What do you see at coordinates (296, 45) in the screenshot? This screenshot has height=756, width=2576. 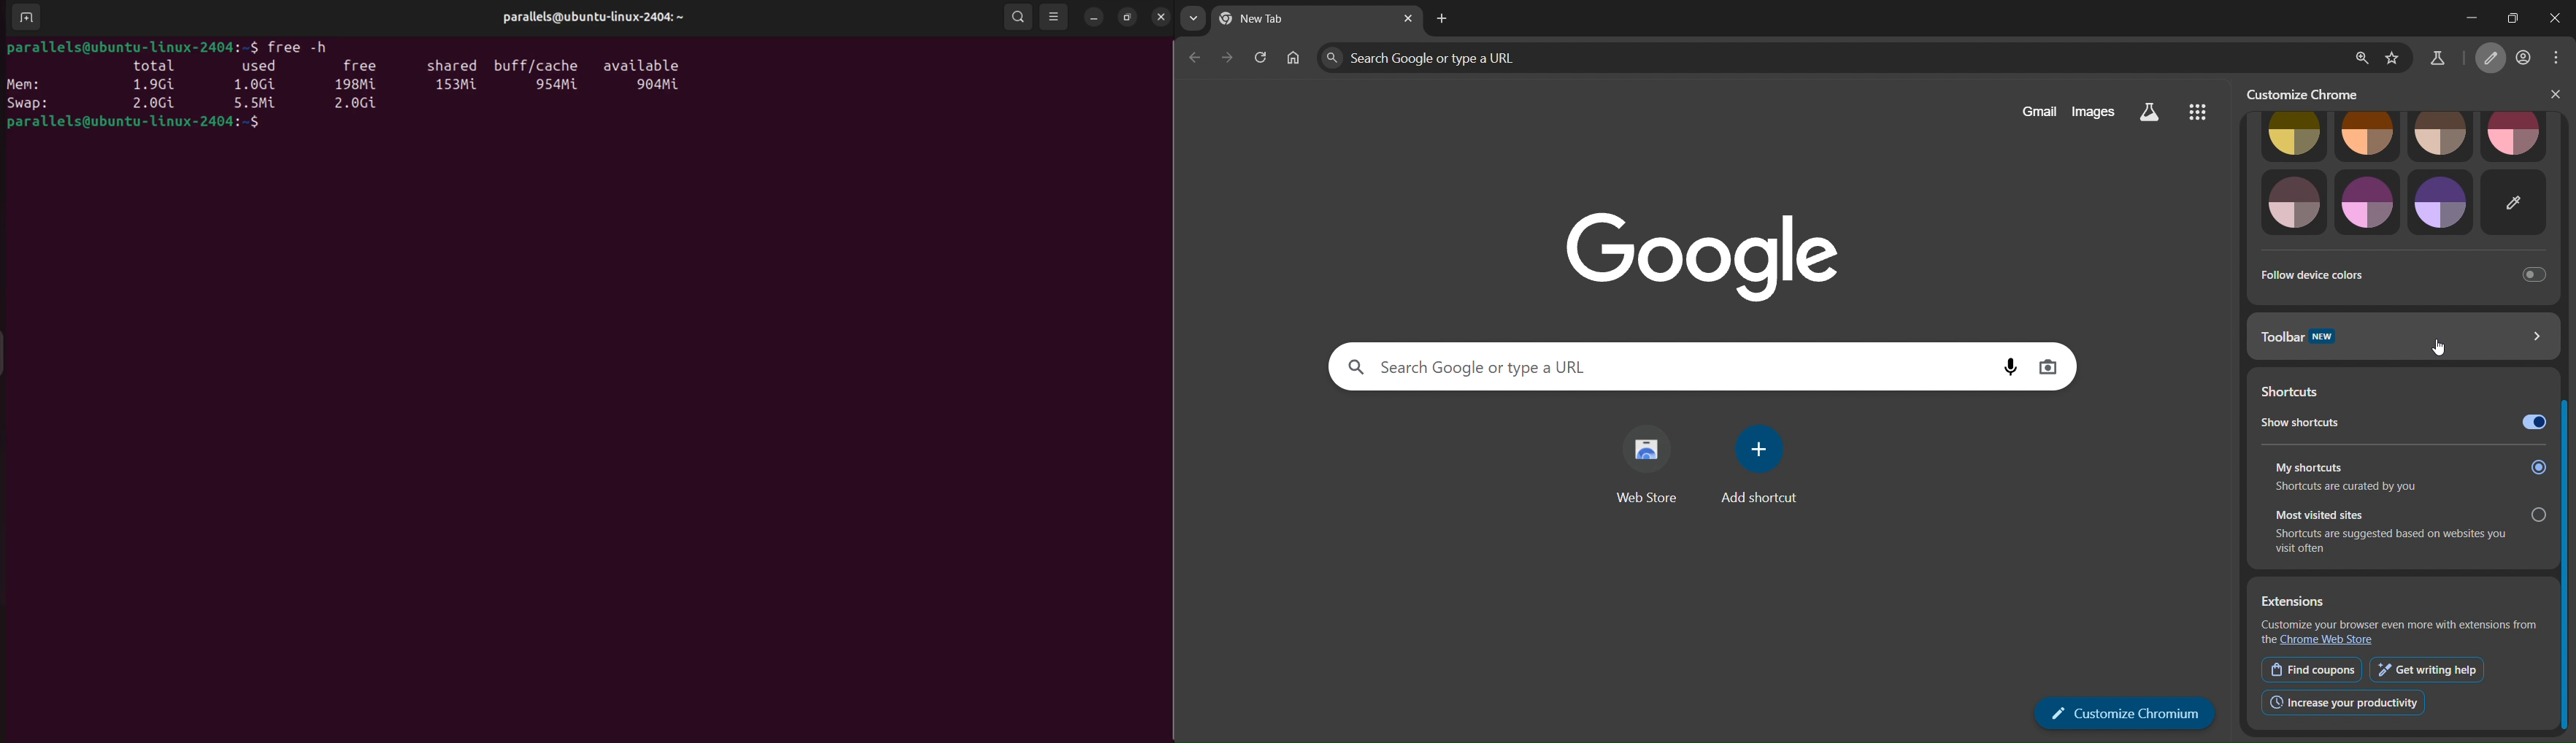 I see `free-h` at bounding box center [296, 45].